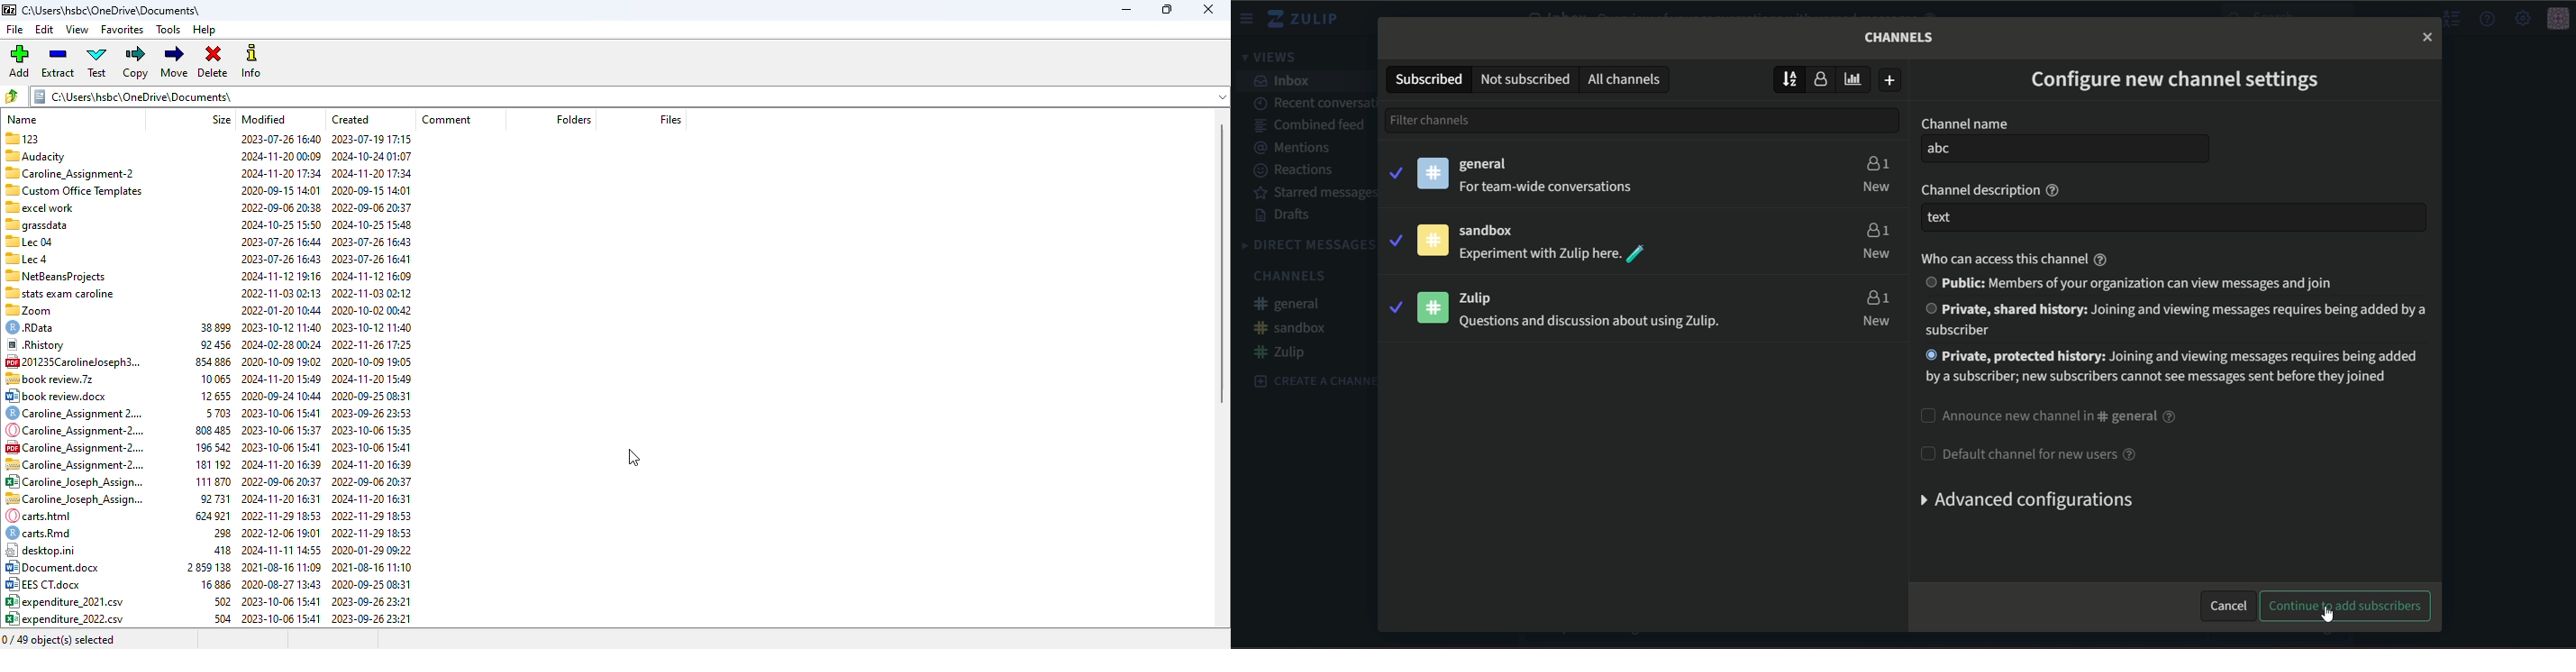  What do you see at coordinates (111, 10) in the screenshot?
I see `folder name` at bounding box center [111, 10].